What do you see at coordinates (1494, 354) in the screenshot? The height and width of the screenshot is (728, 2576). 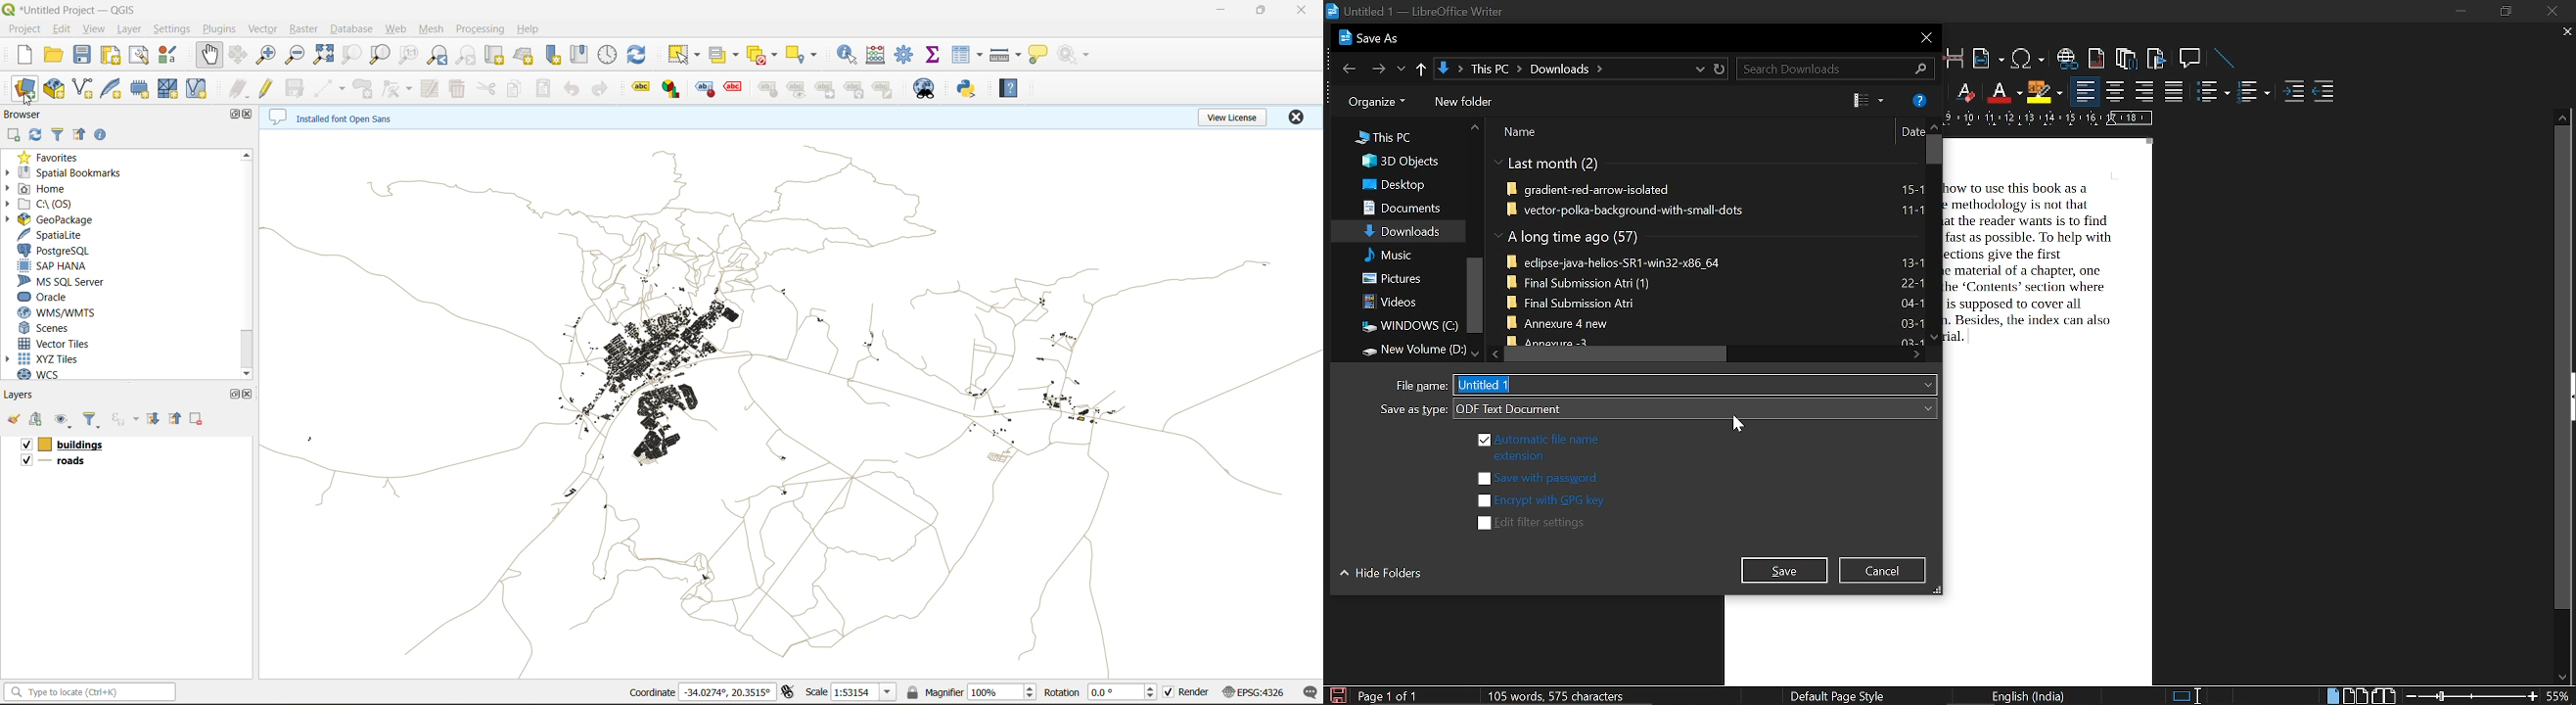 I see `move left` at bounding box center [1494, 354].